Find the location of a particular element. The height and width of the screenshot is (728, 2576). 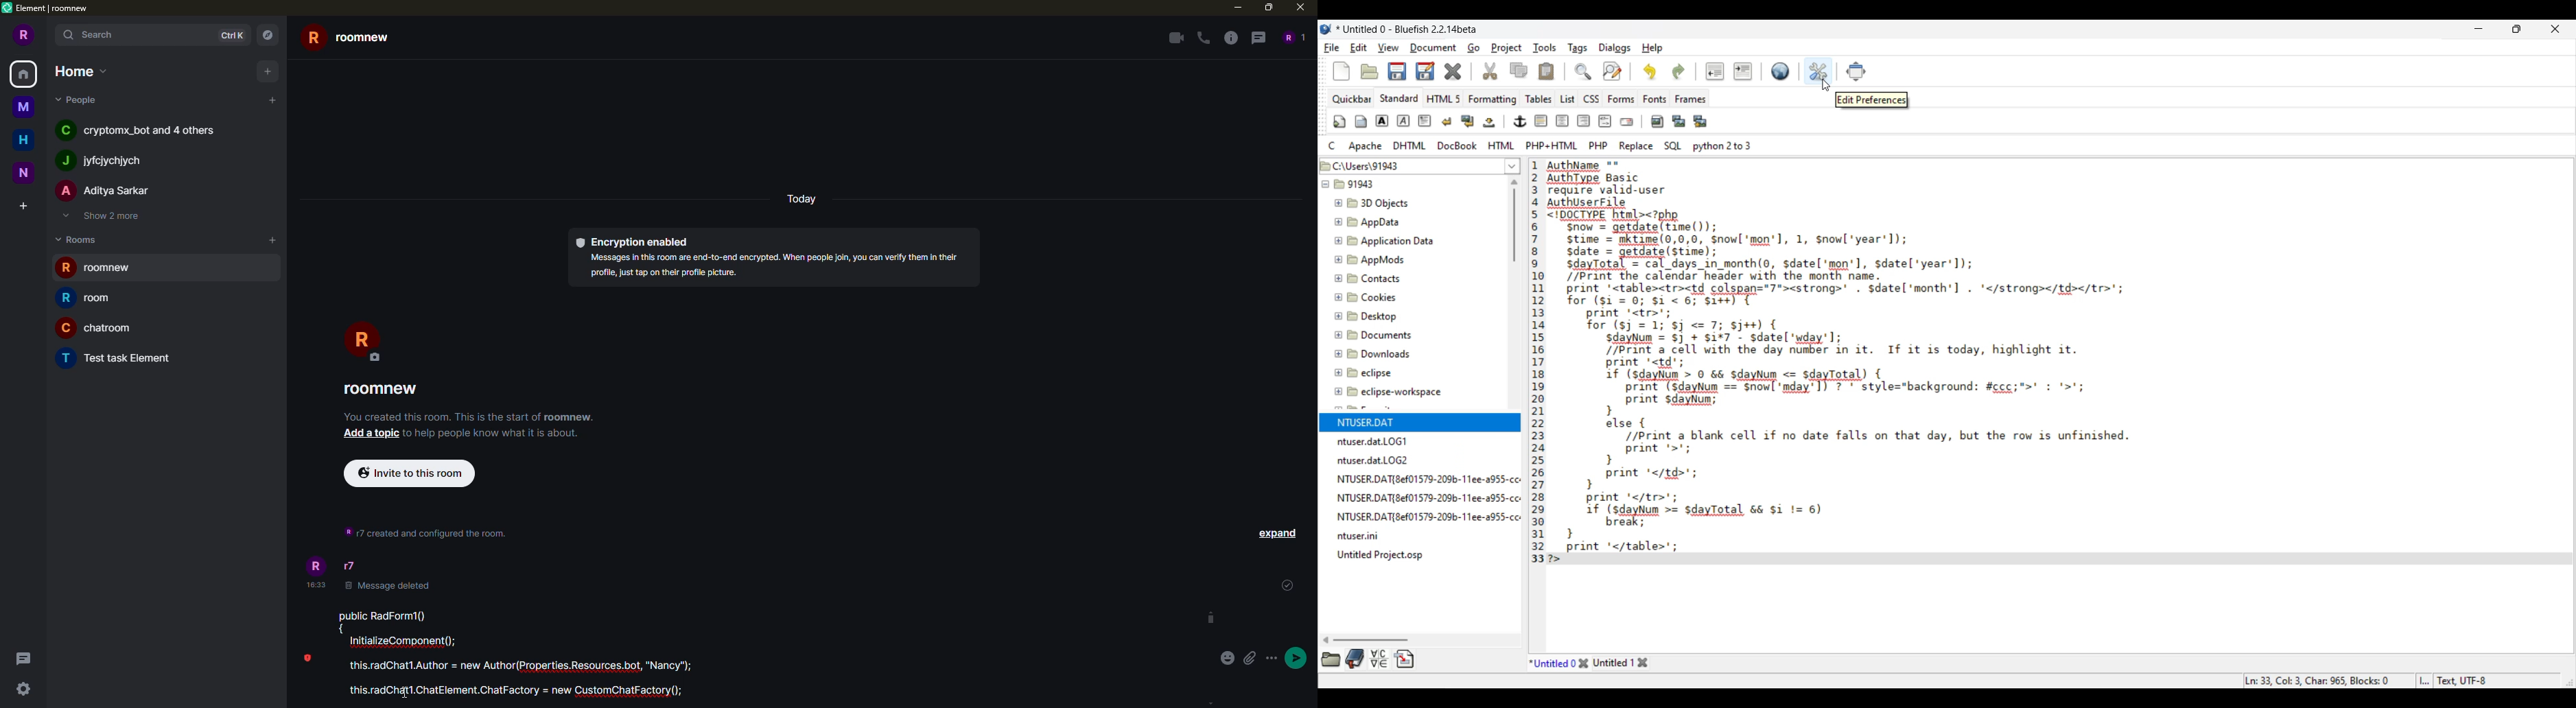

profile is located at coordinates (318, 565).